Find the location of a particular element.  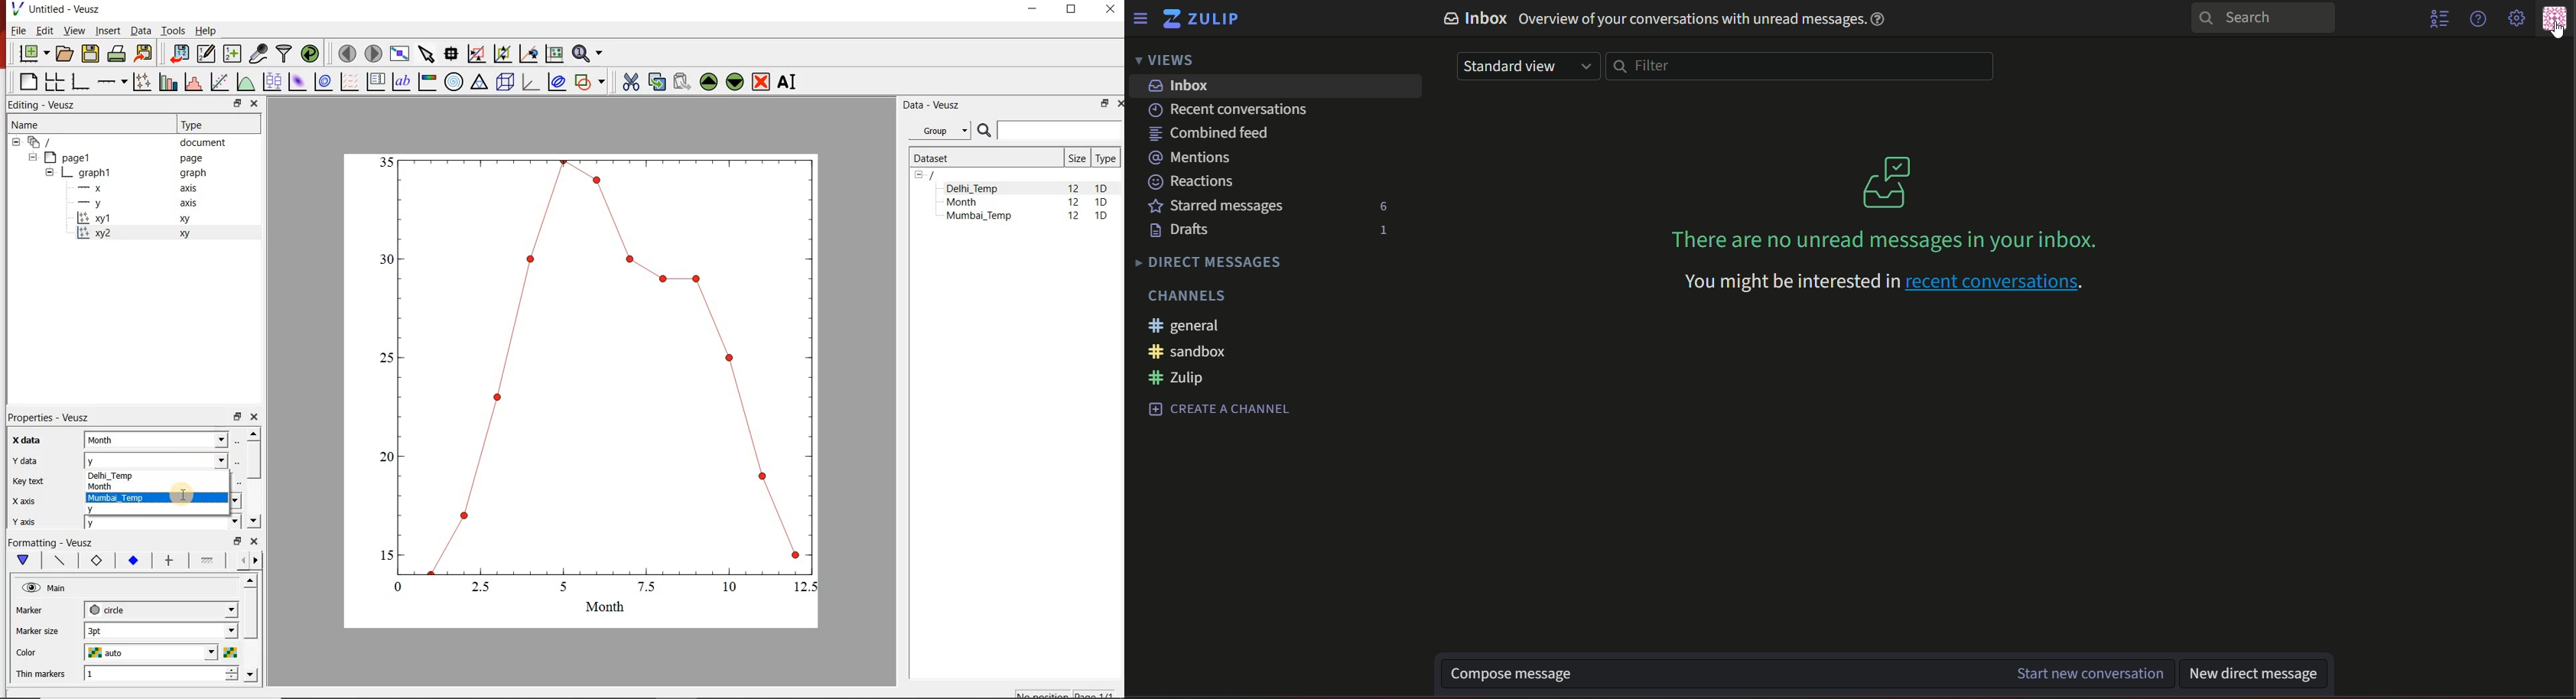

3pt is located at coordinates (161, 631).